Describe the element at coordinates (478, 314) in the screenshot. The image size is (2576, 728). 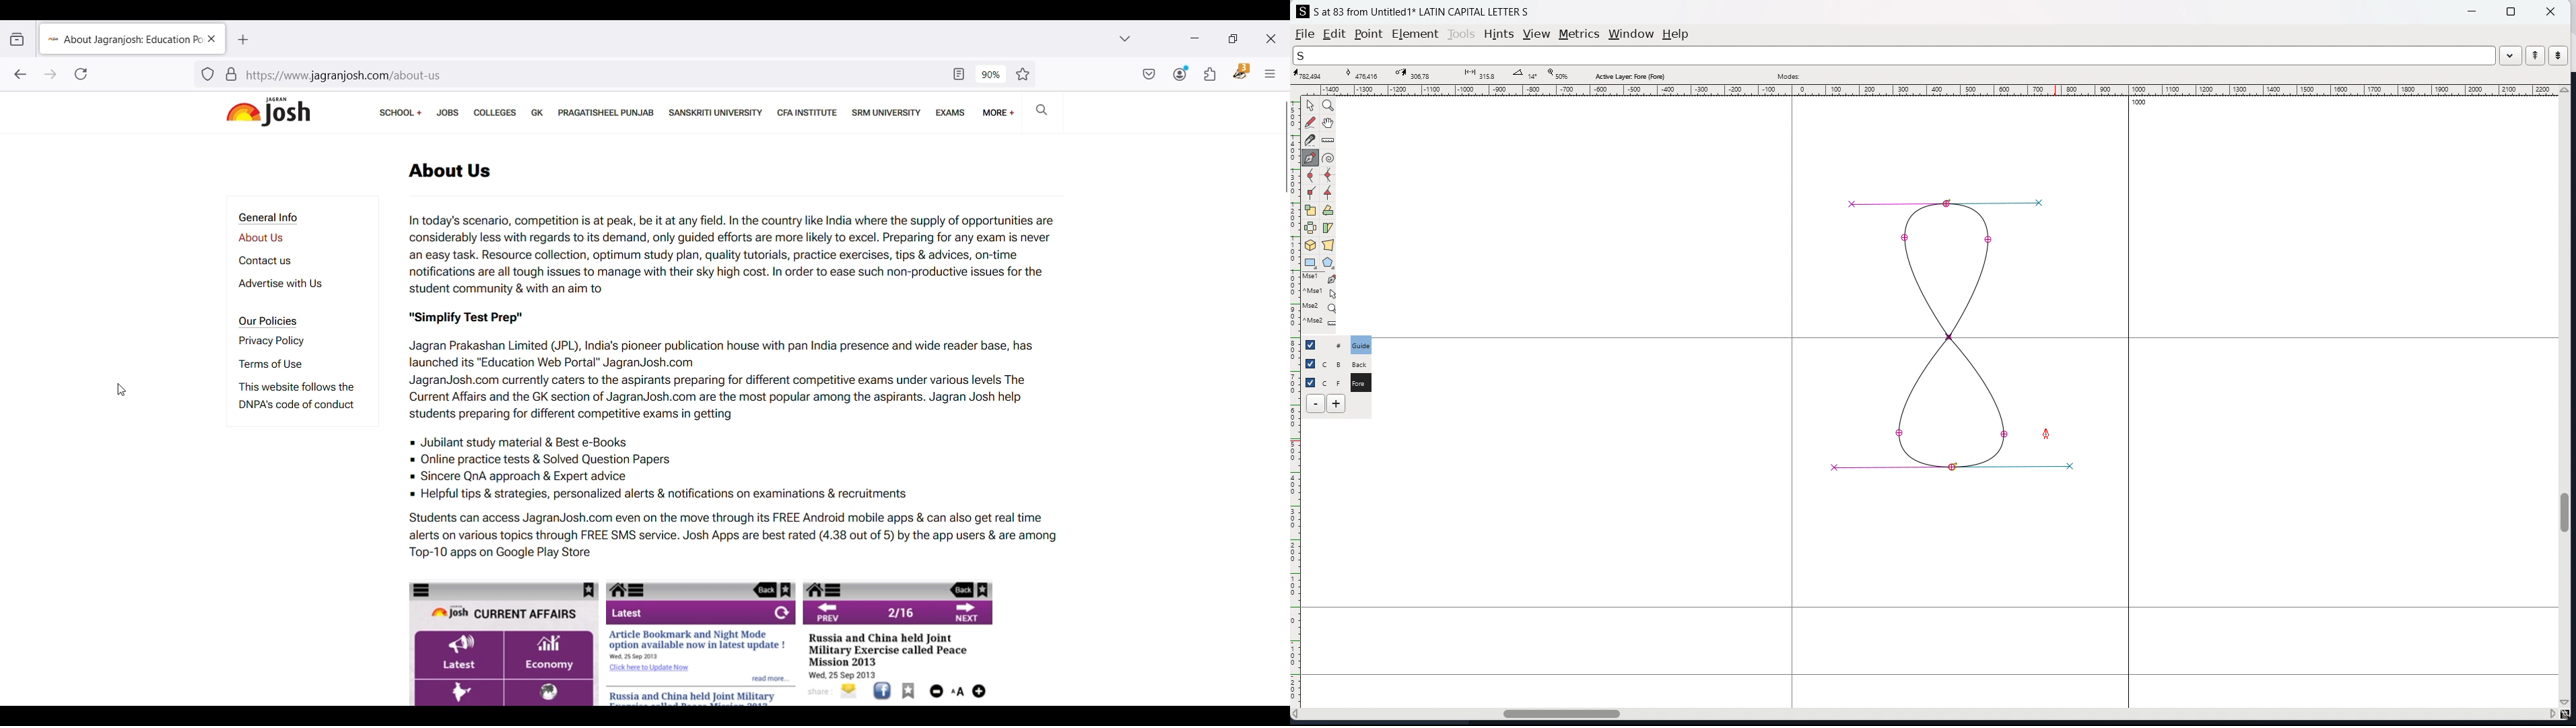
I see `"Simplify Test Prep"` at that location.